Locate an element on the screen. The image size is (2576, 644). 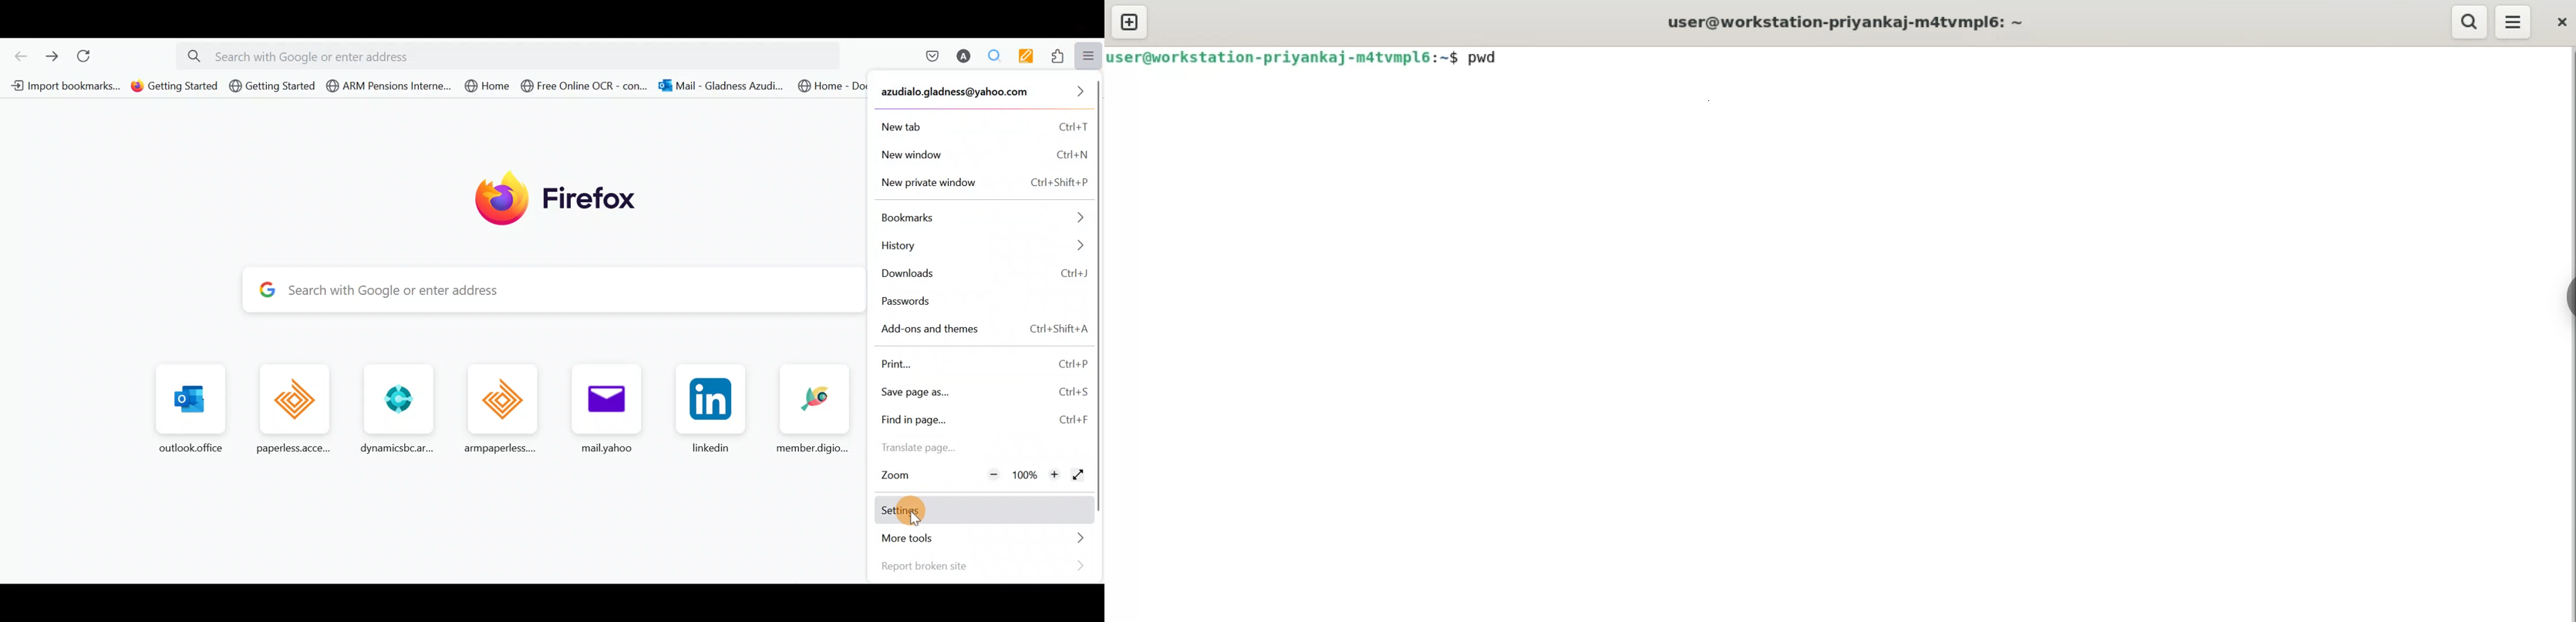
@ Home is located at coordinates (486, 85).